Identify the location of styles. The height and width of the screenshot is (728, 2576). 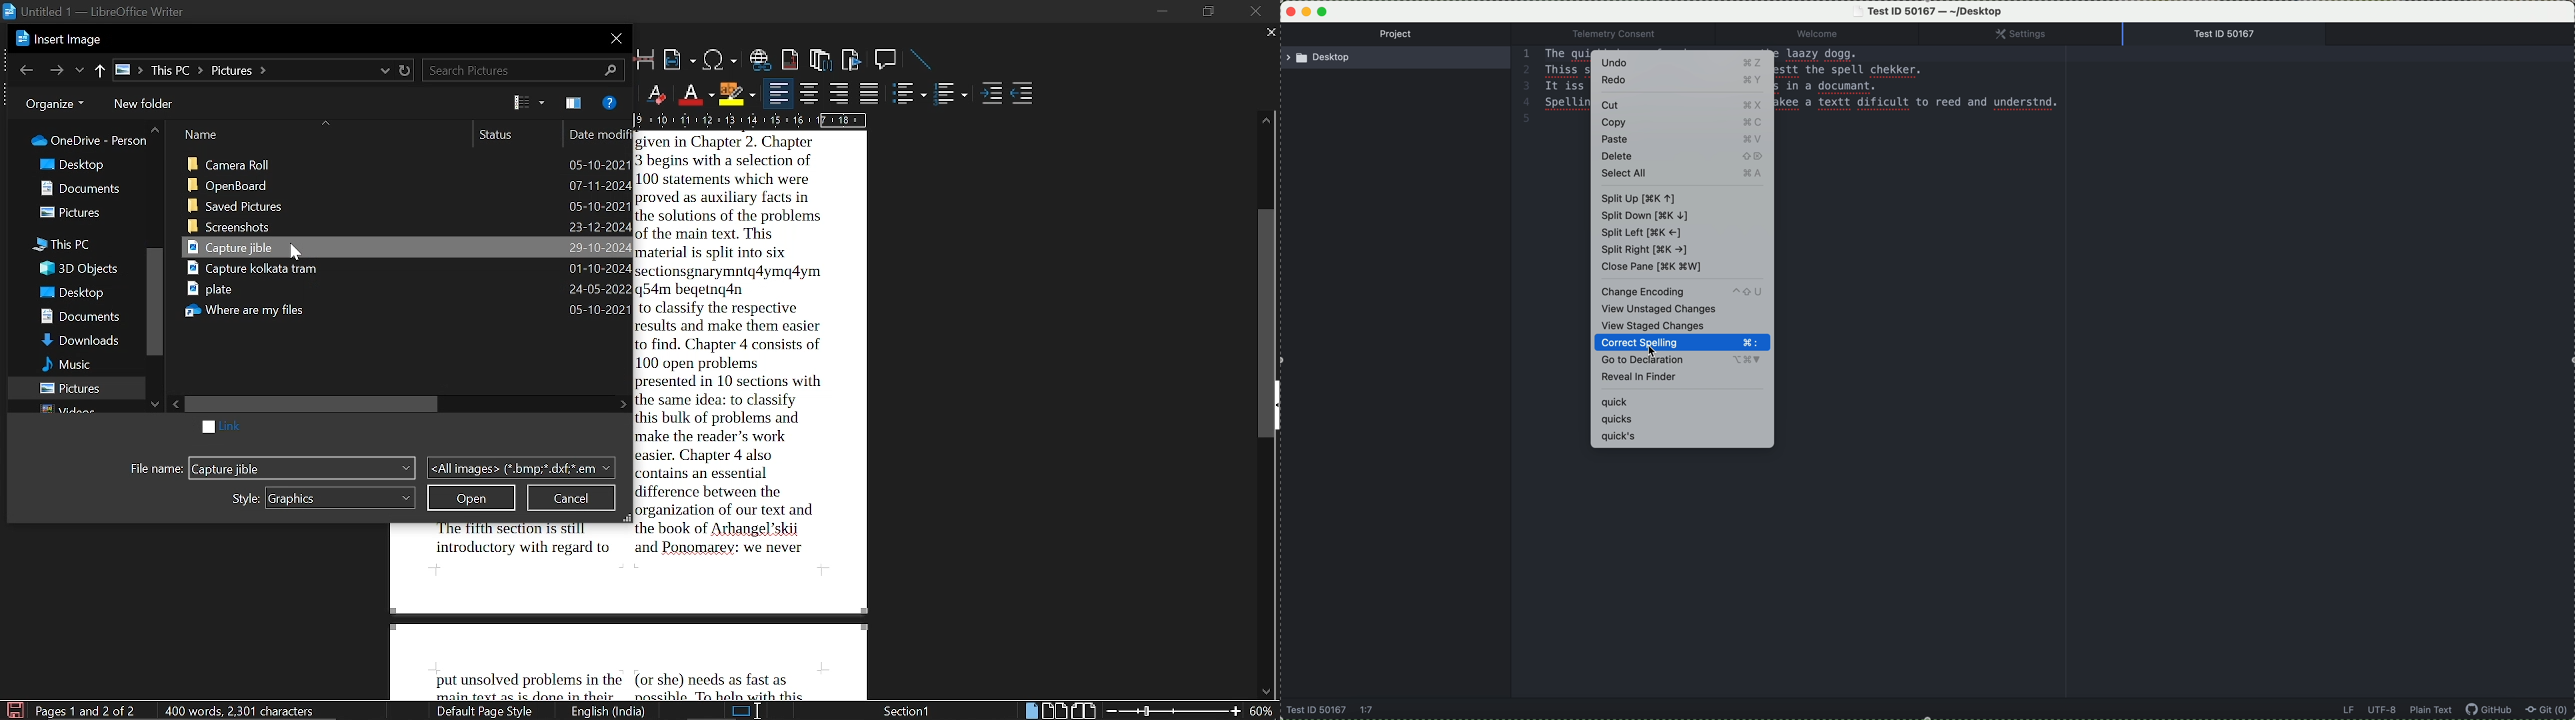
(342, 497).